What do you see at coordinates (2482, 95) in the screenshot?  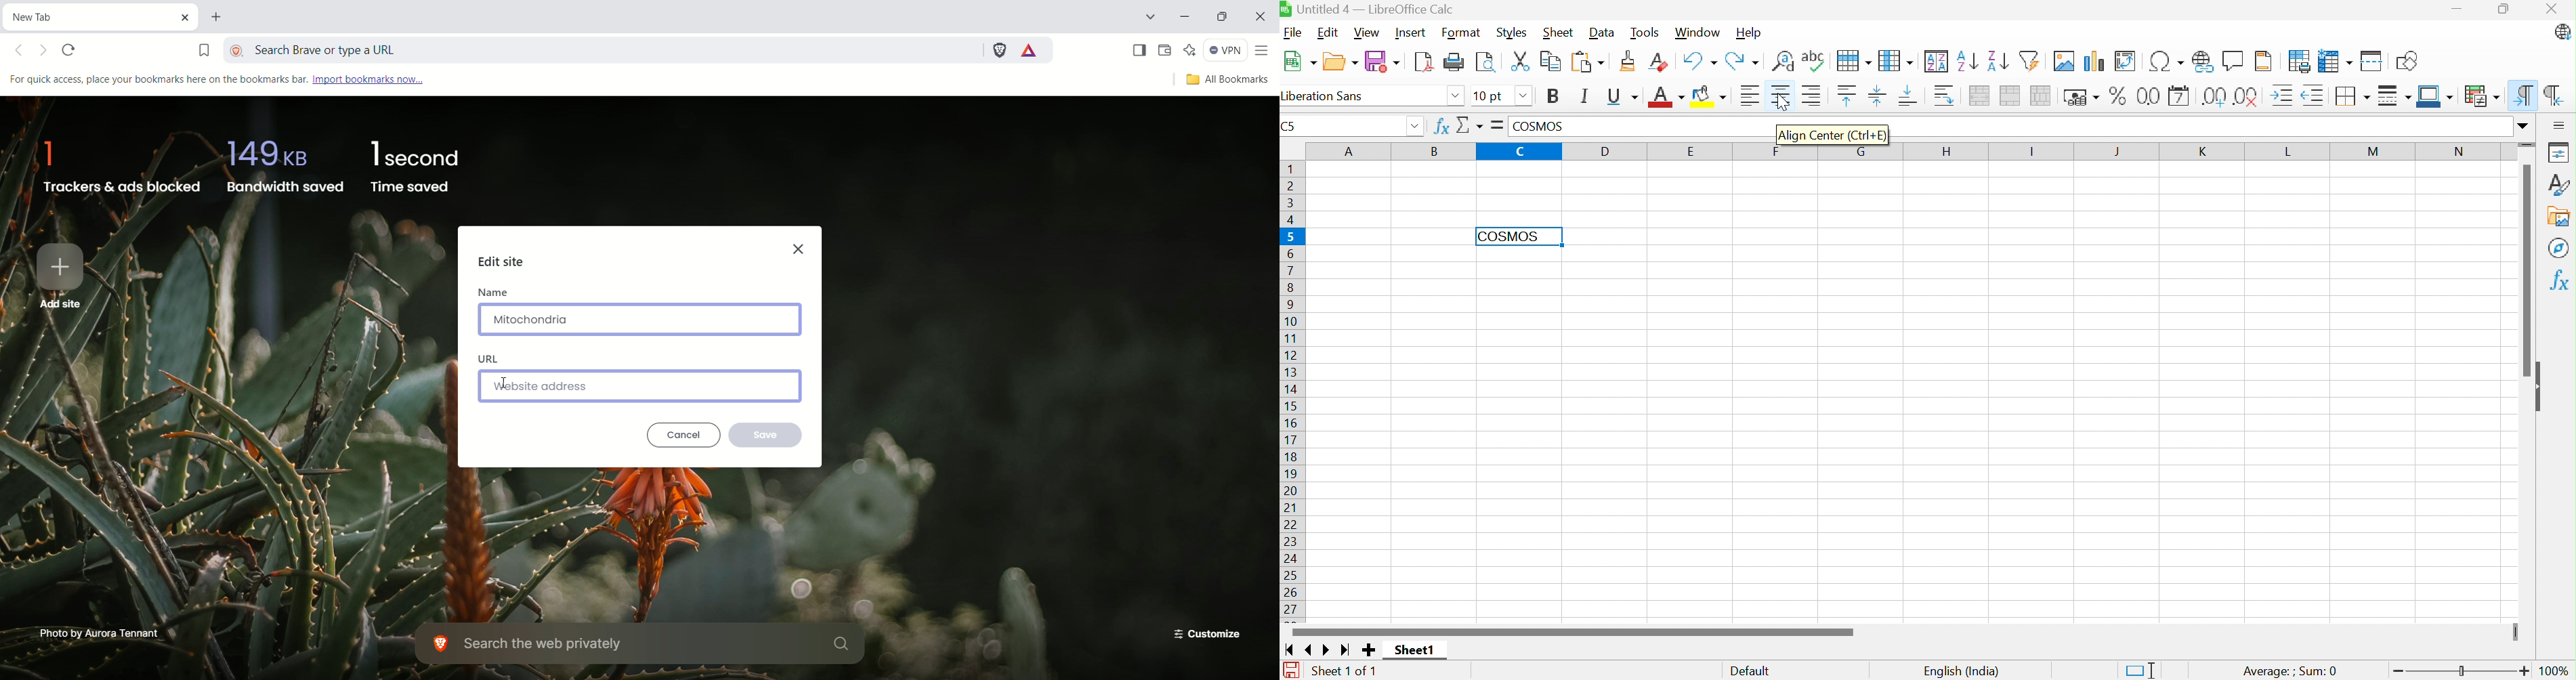 I see `Conditional` at bounding box center [2482, 95].